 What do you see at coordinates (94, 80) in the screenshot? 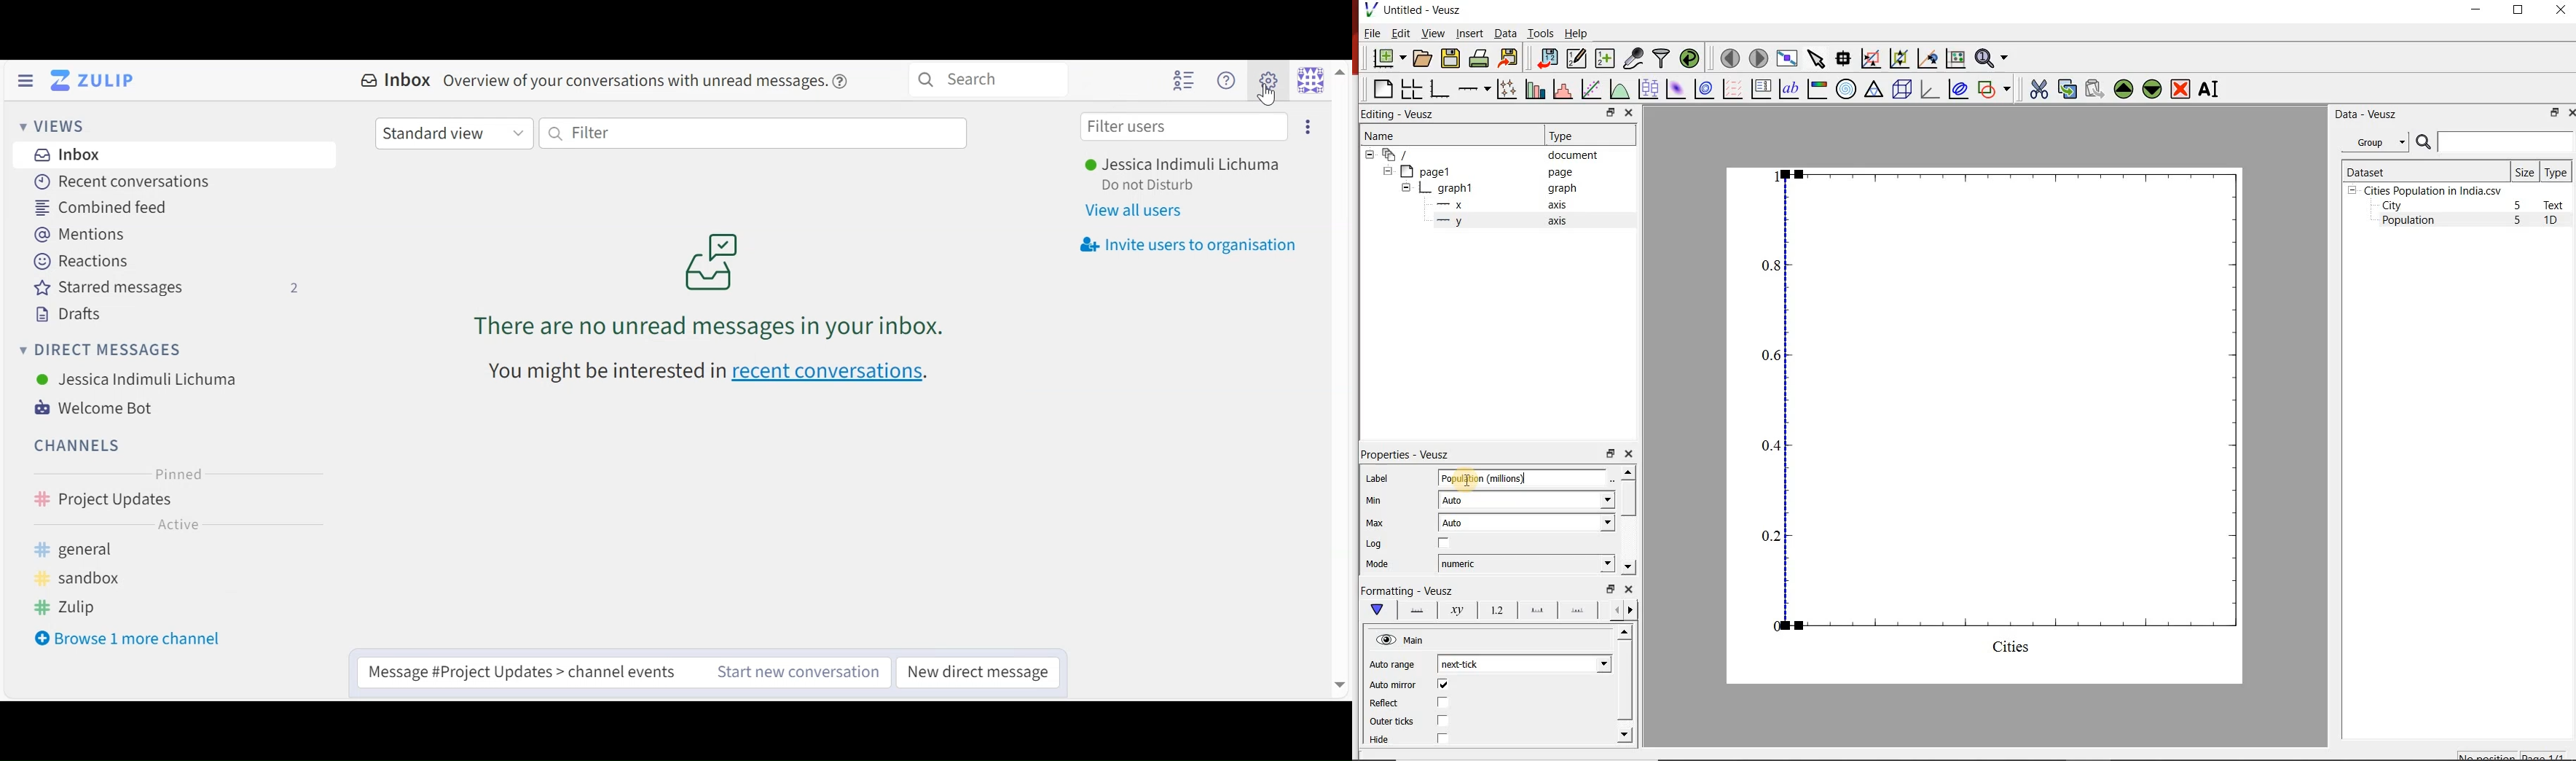
I see `Go to Home Menu` at bounding box center [94, 80].